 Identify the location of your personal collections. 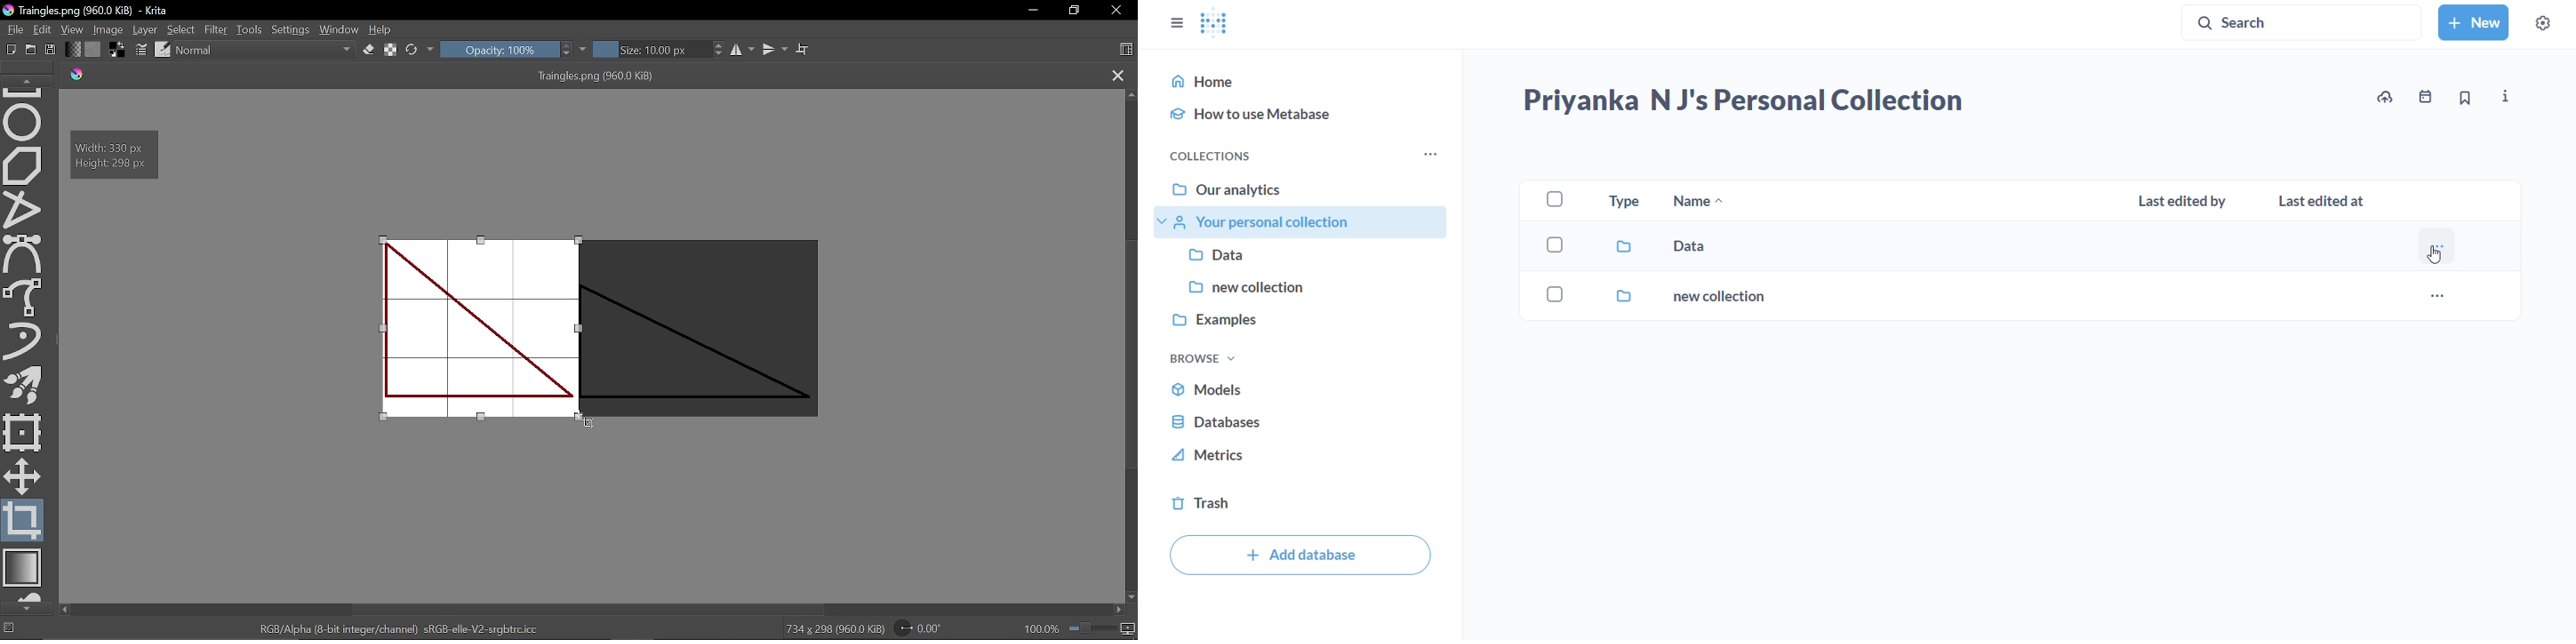
(1304, 223).